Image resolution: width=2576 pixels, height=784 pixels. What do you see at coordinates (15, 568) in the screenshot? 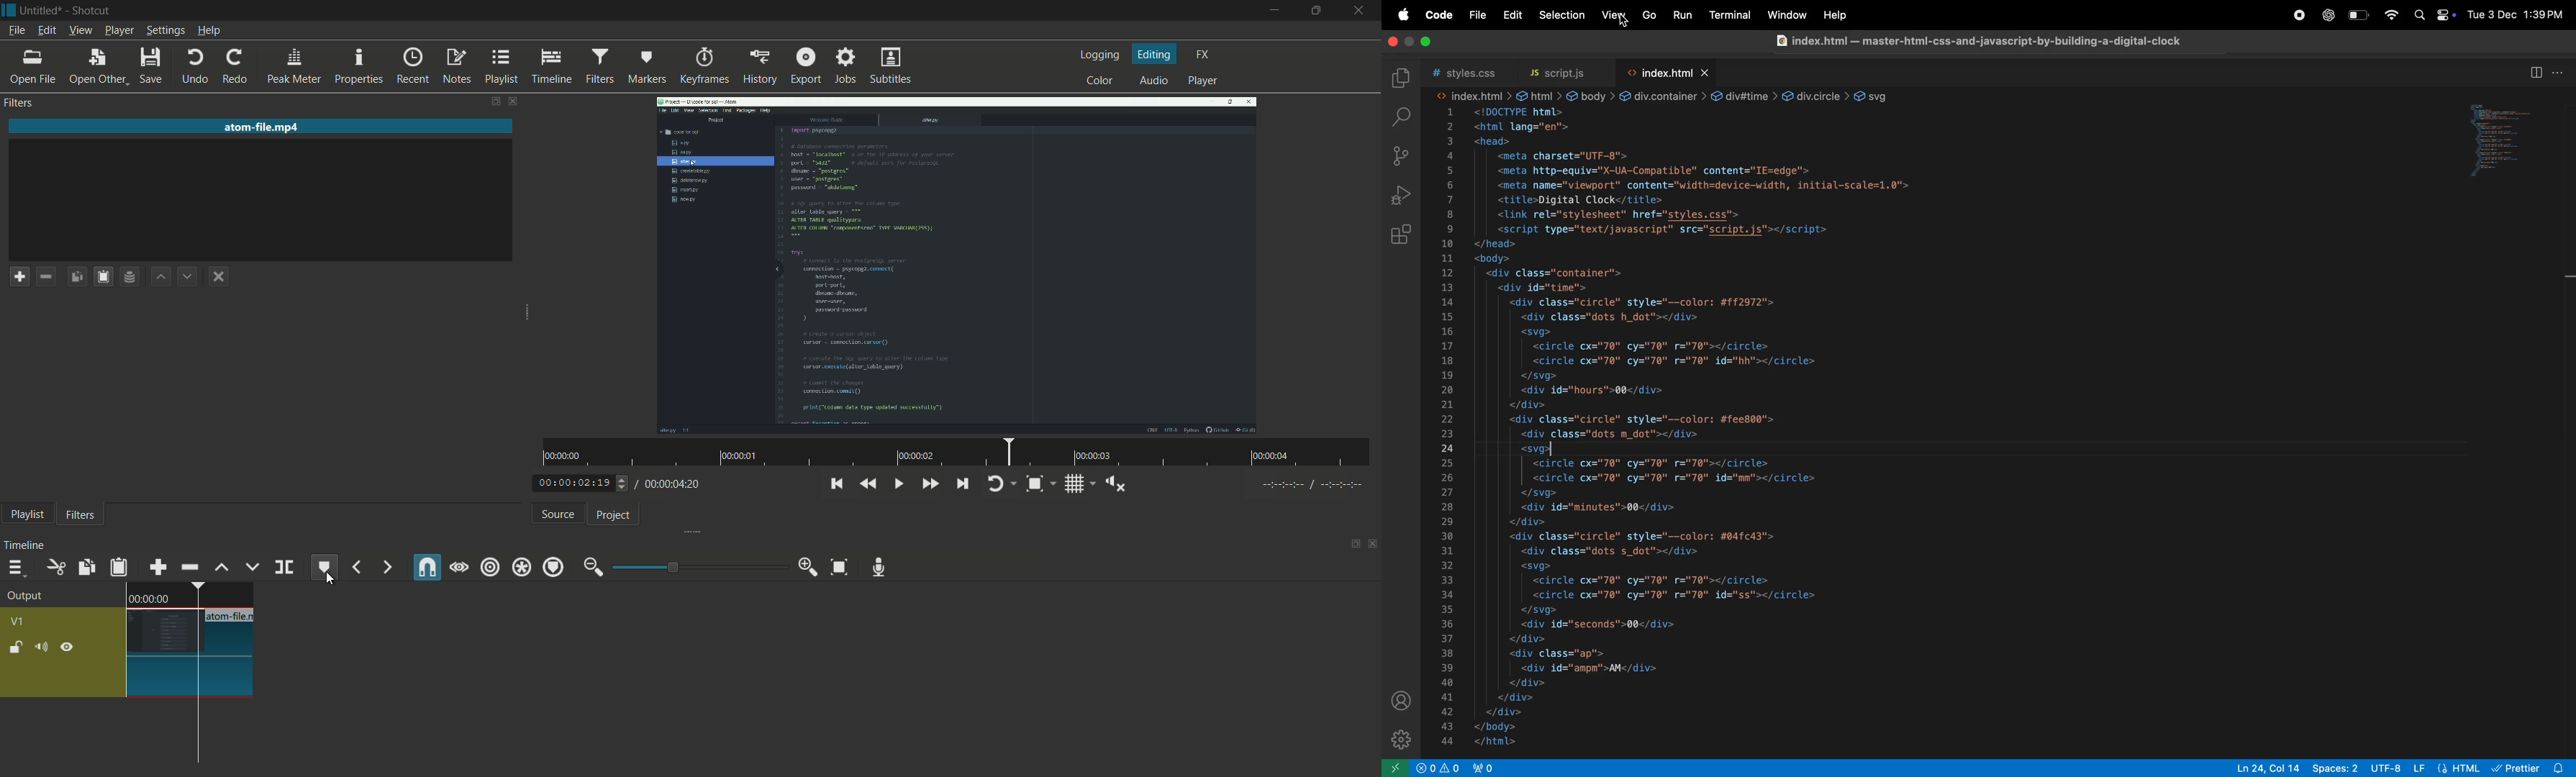
I see `timeline menu` at bounding box center [15, 568].